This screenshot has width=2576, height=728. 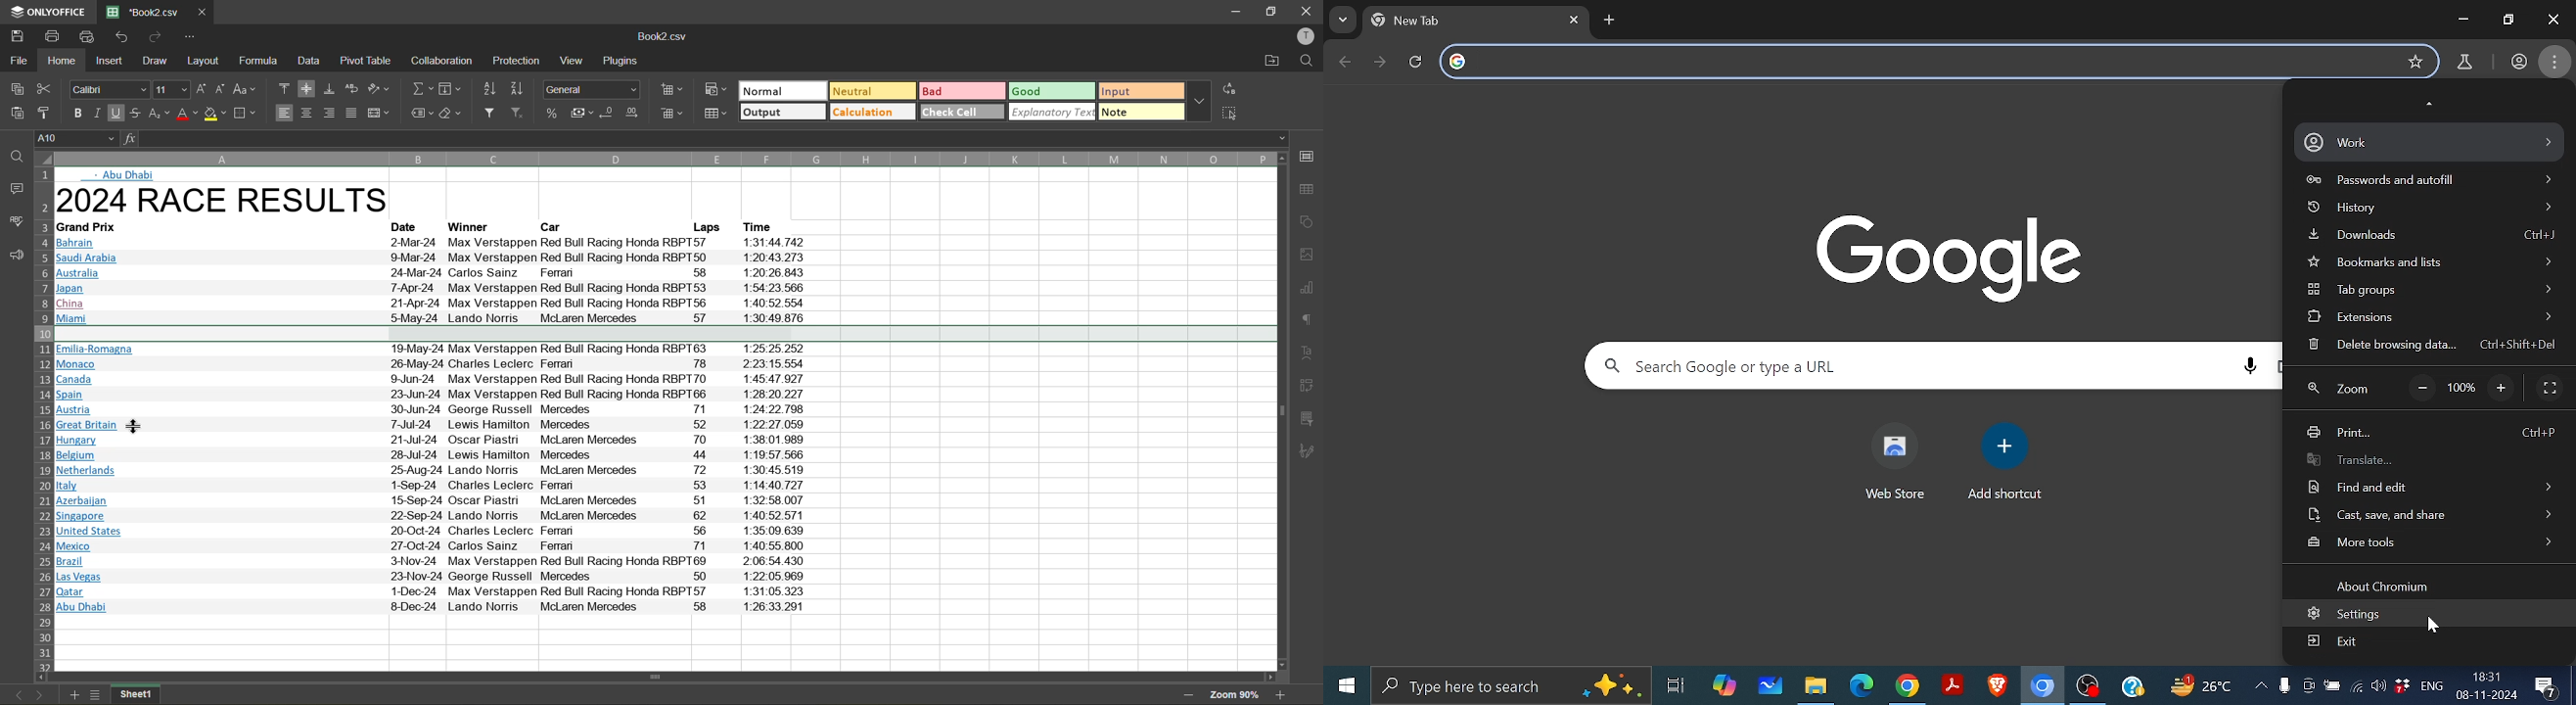 I want to click on zoom out, so click(x=1189, y=697).